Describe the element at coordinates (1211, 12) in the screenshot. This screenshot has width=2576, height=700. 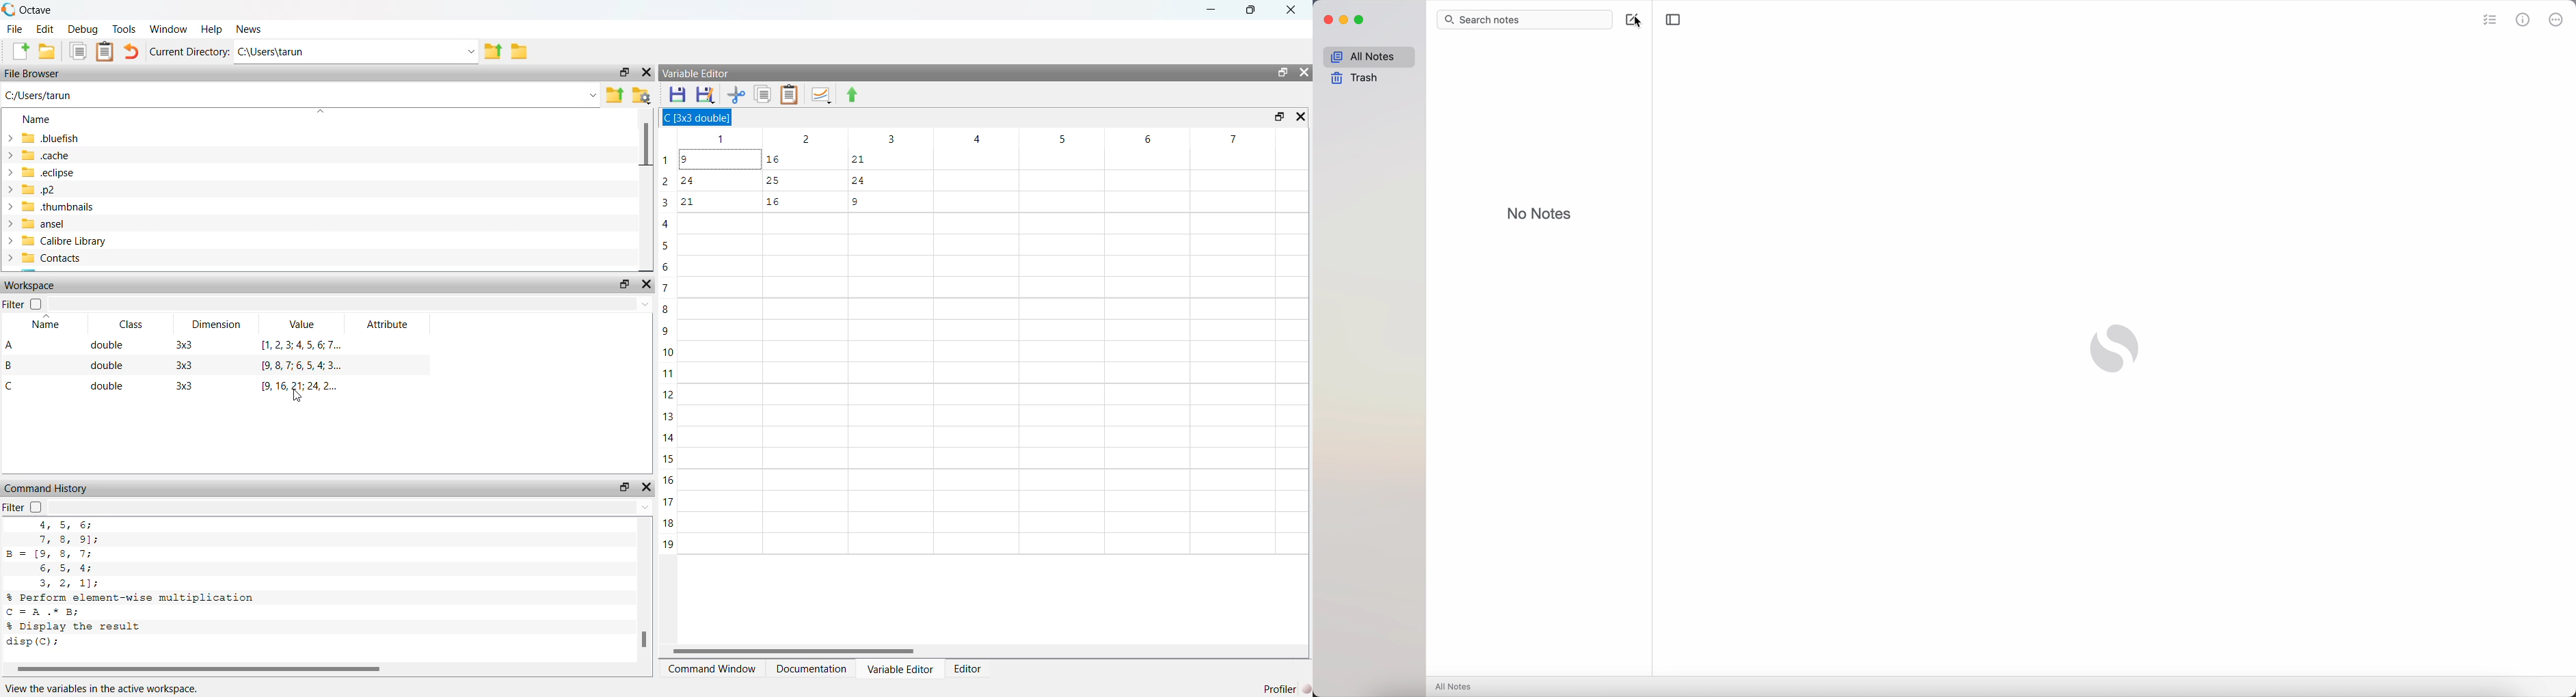
I see `minimize` at that location.